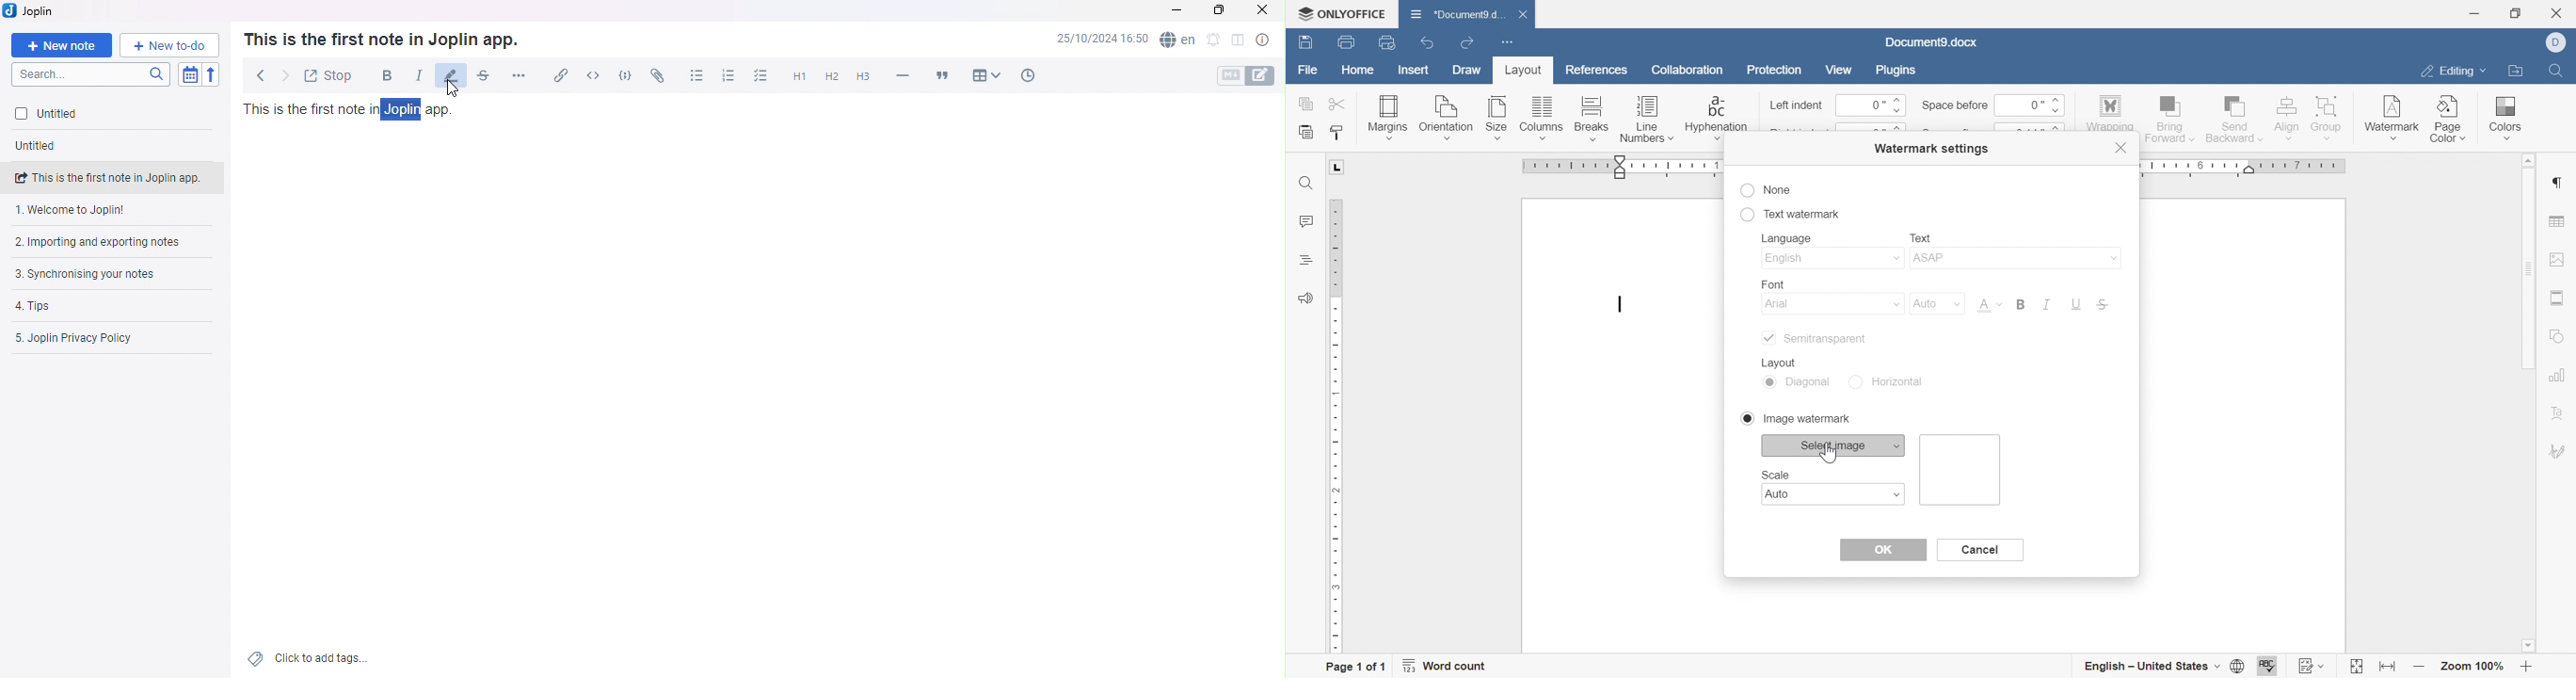 Image resolution: width=2576 pixels, height=700 pixels. What do you see at coordinates (405, 109) in the screenshot?
I see `Highlighted text` at bounding box center [405, 109].